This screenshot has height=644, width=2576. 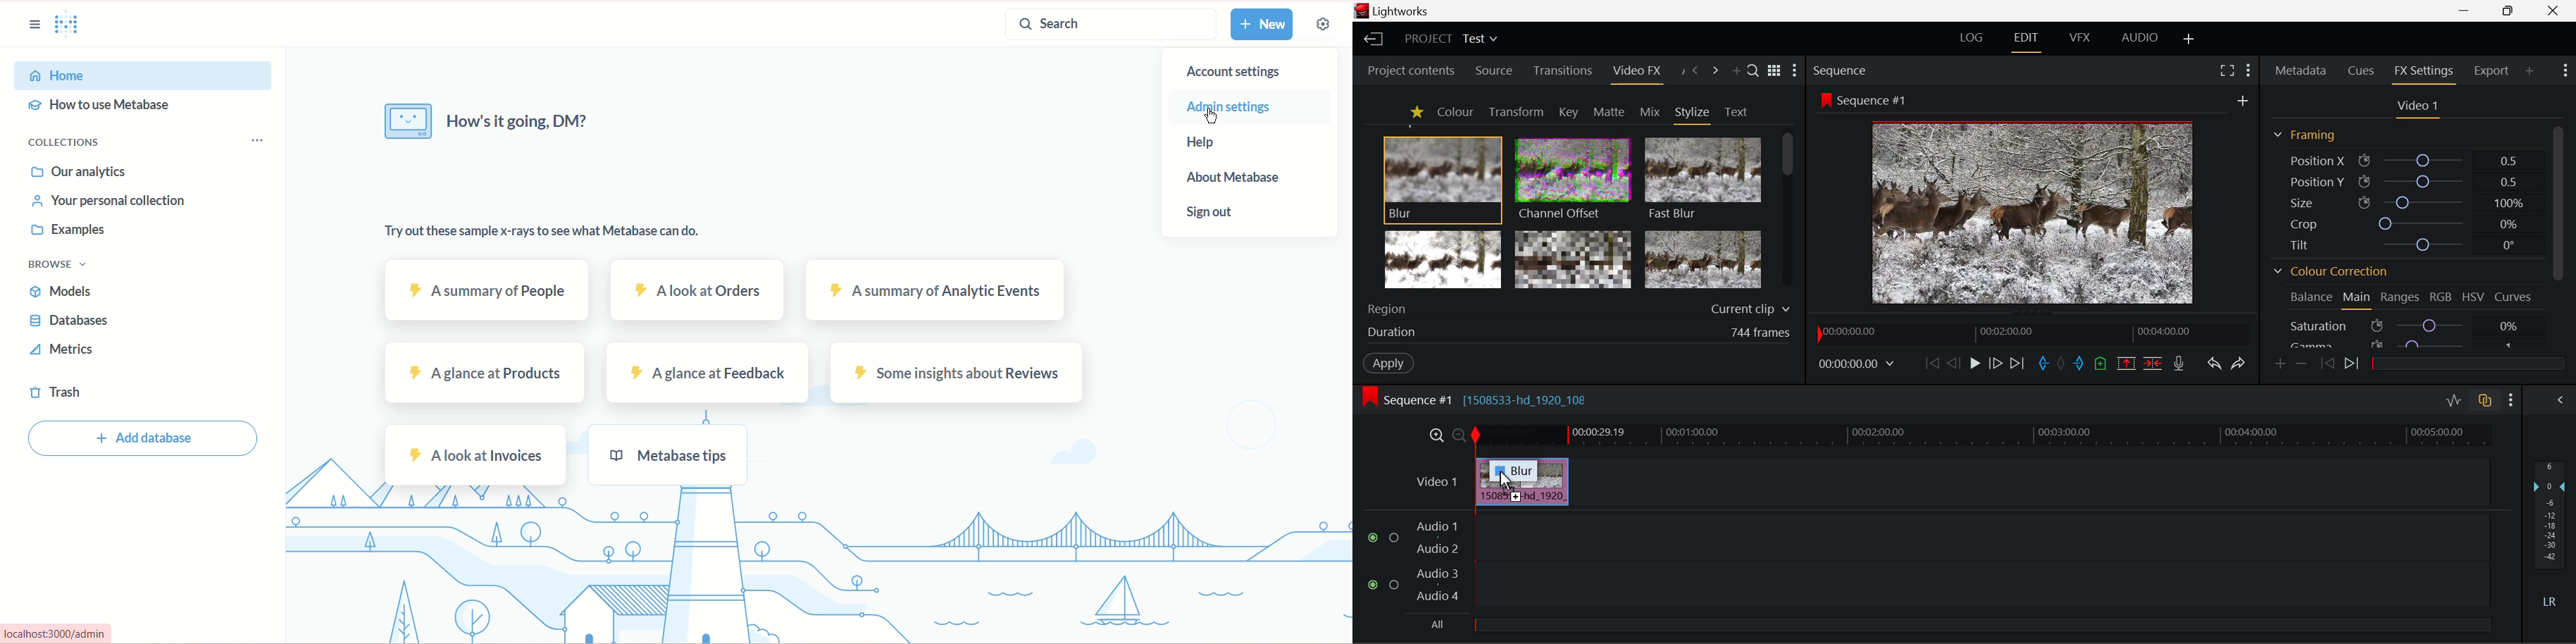 What do you see at coordinates (63, 291) in the screenshot?
I see `models` at bounding box center [63, 291].